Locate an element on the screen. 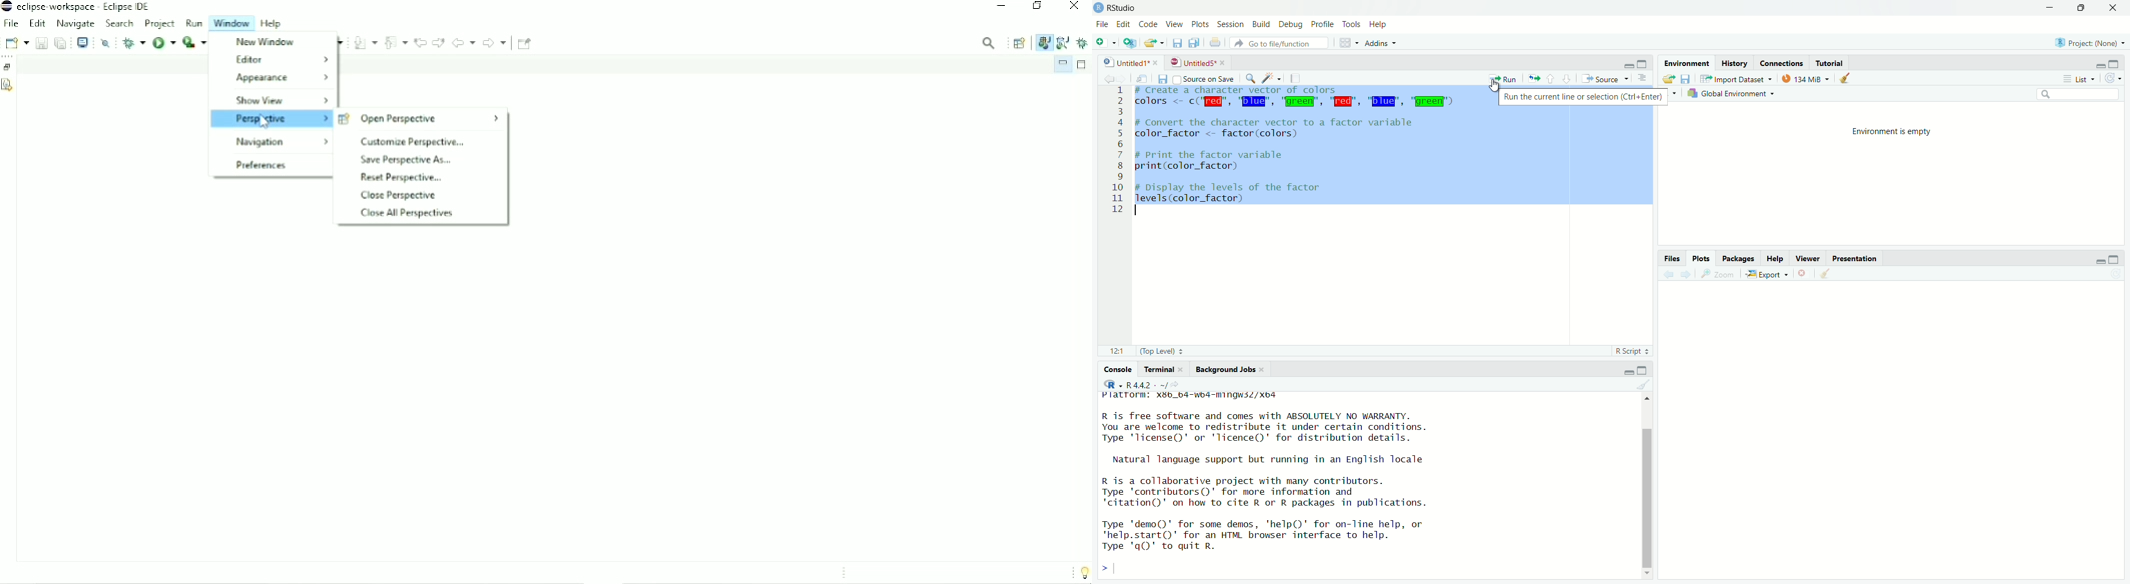 The width and height of the screenshot is (2156, 588). refresh is located at coordinates (2117, 77).